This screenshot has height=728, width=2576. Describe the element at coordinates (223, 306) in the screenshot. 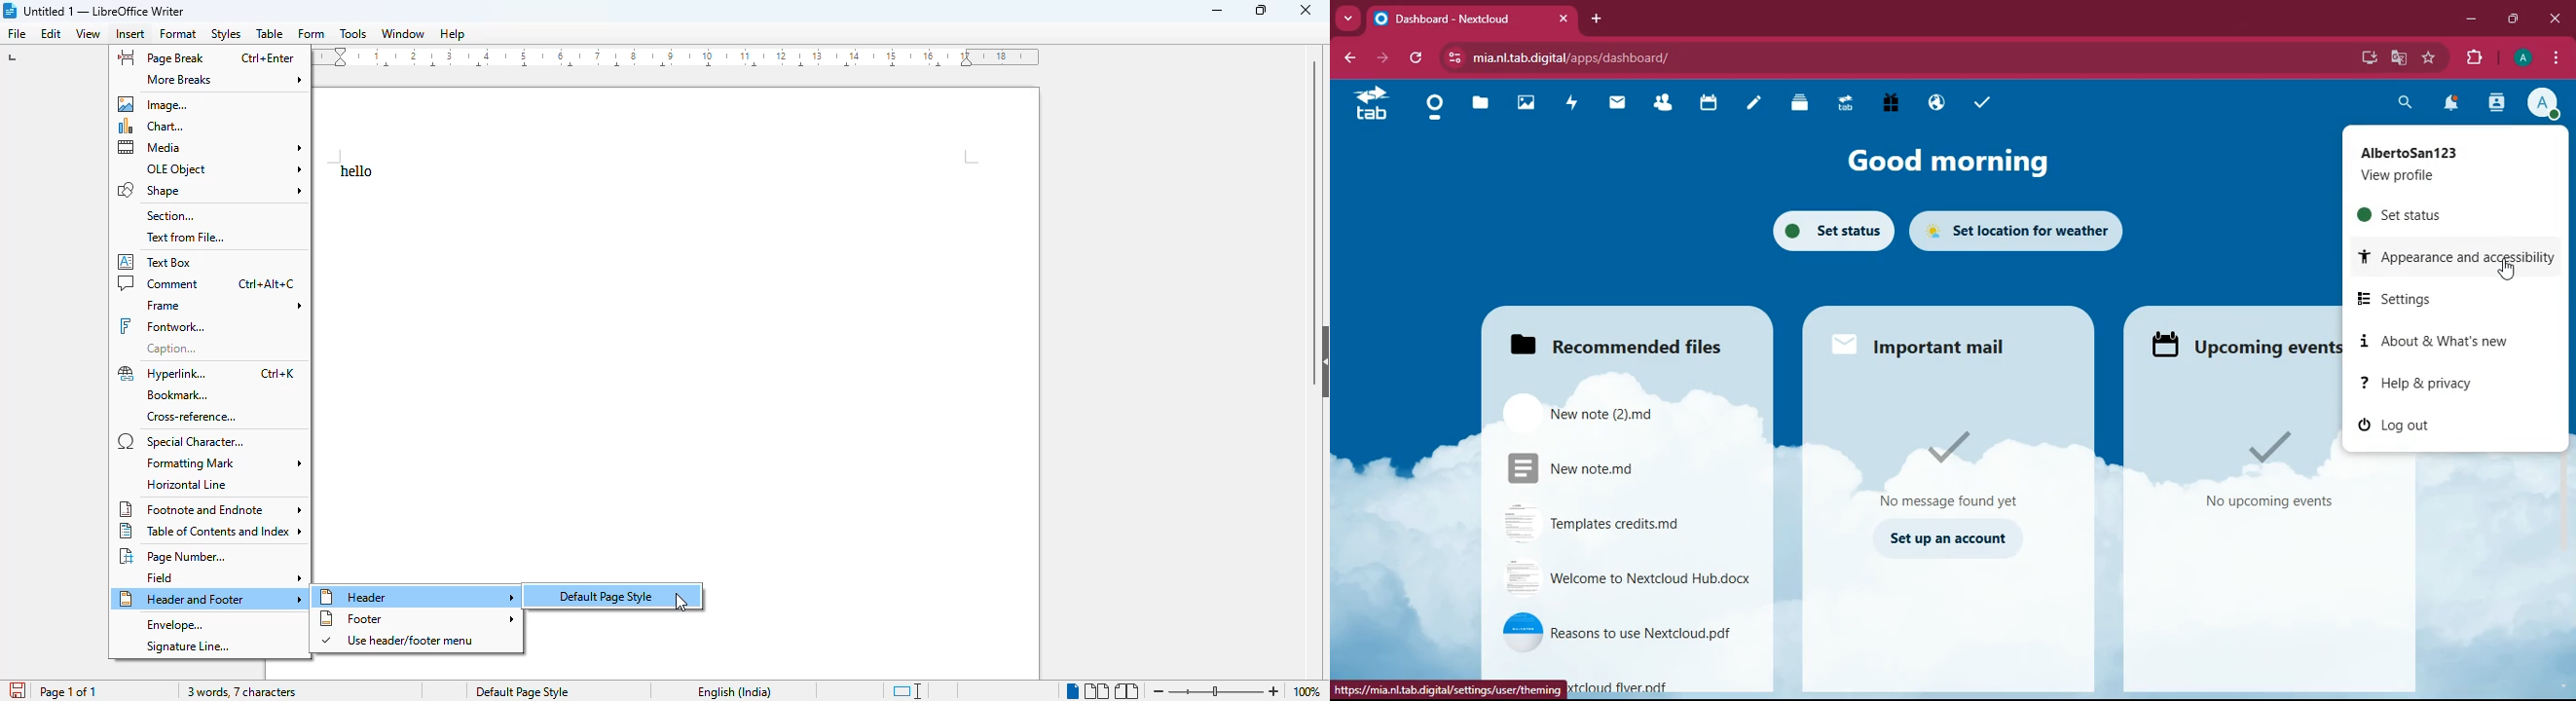

I see `frame` at that location.